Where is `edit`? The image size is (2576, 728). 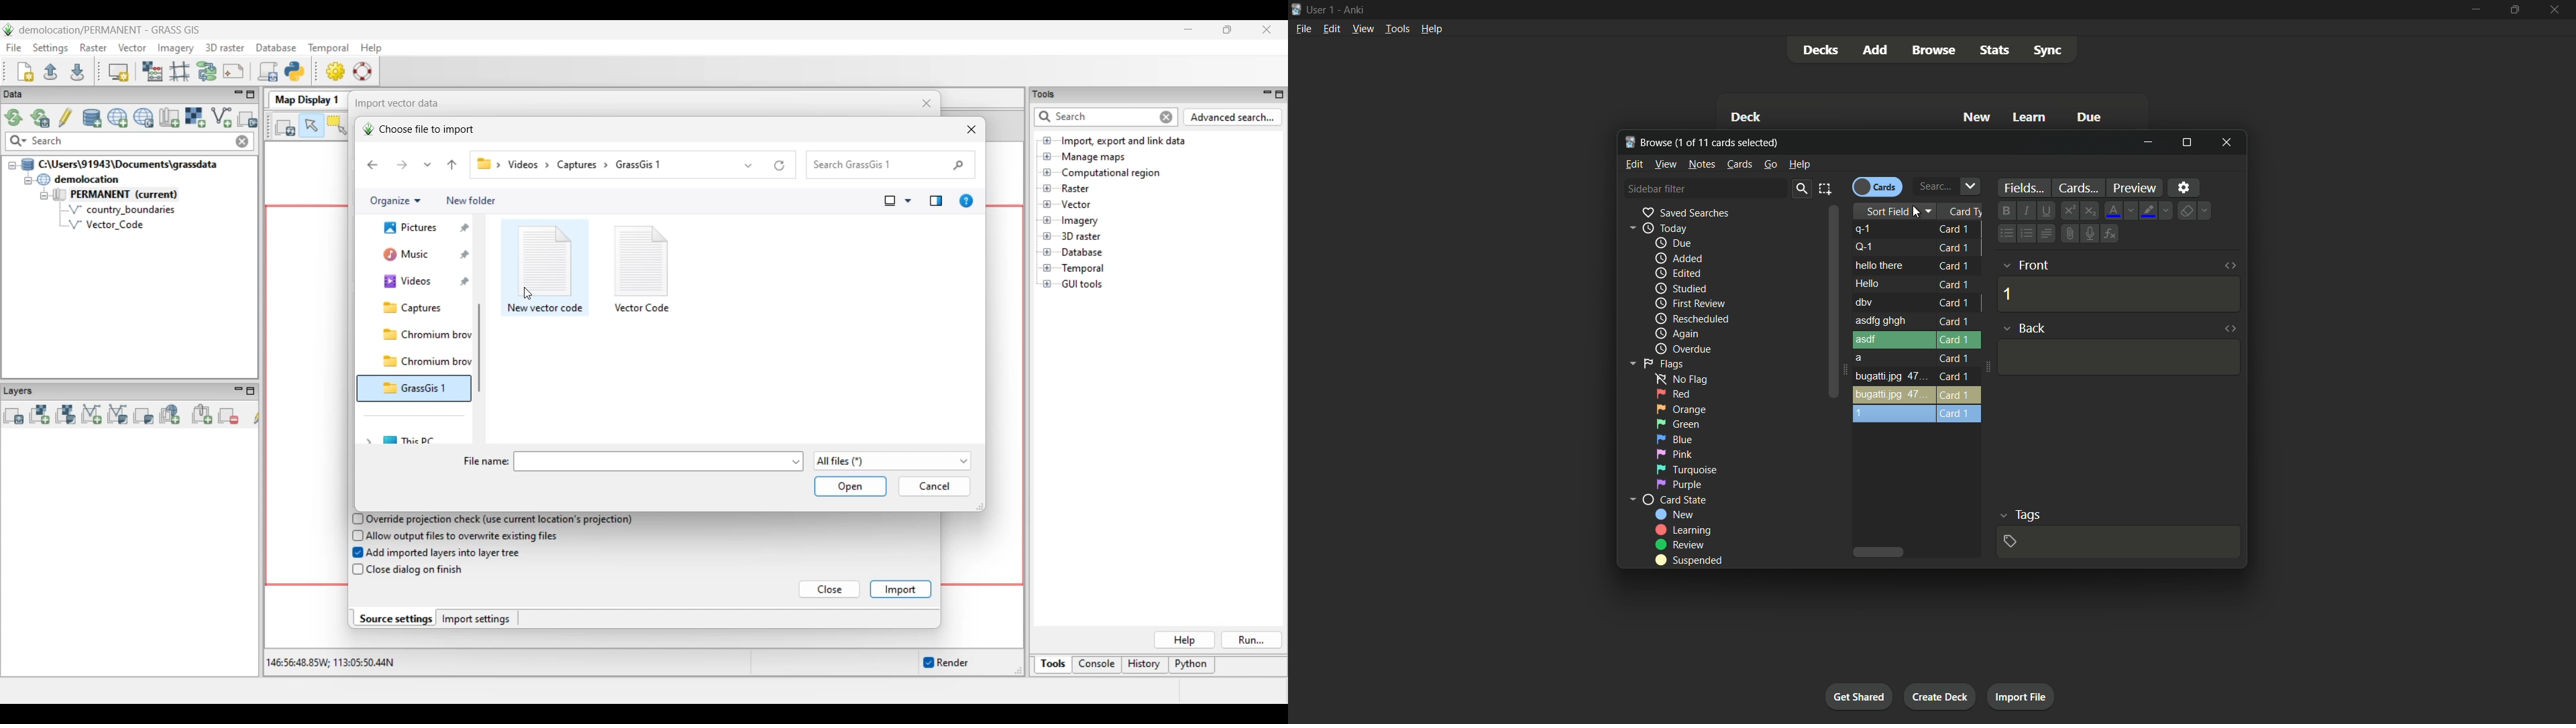 edit is located at coordinates (1633, 164).